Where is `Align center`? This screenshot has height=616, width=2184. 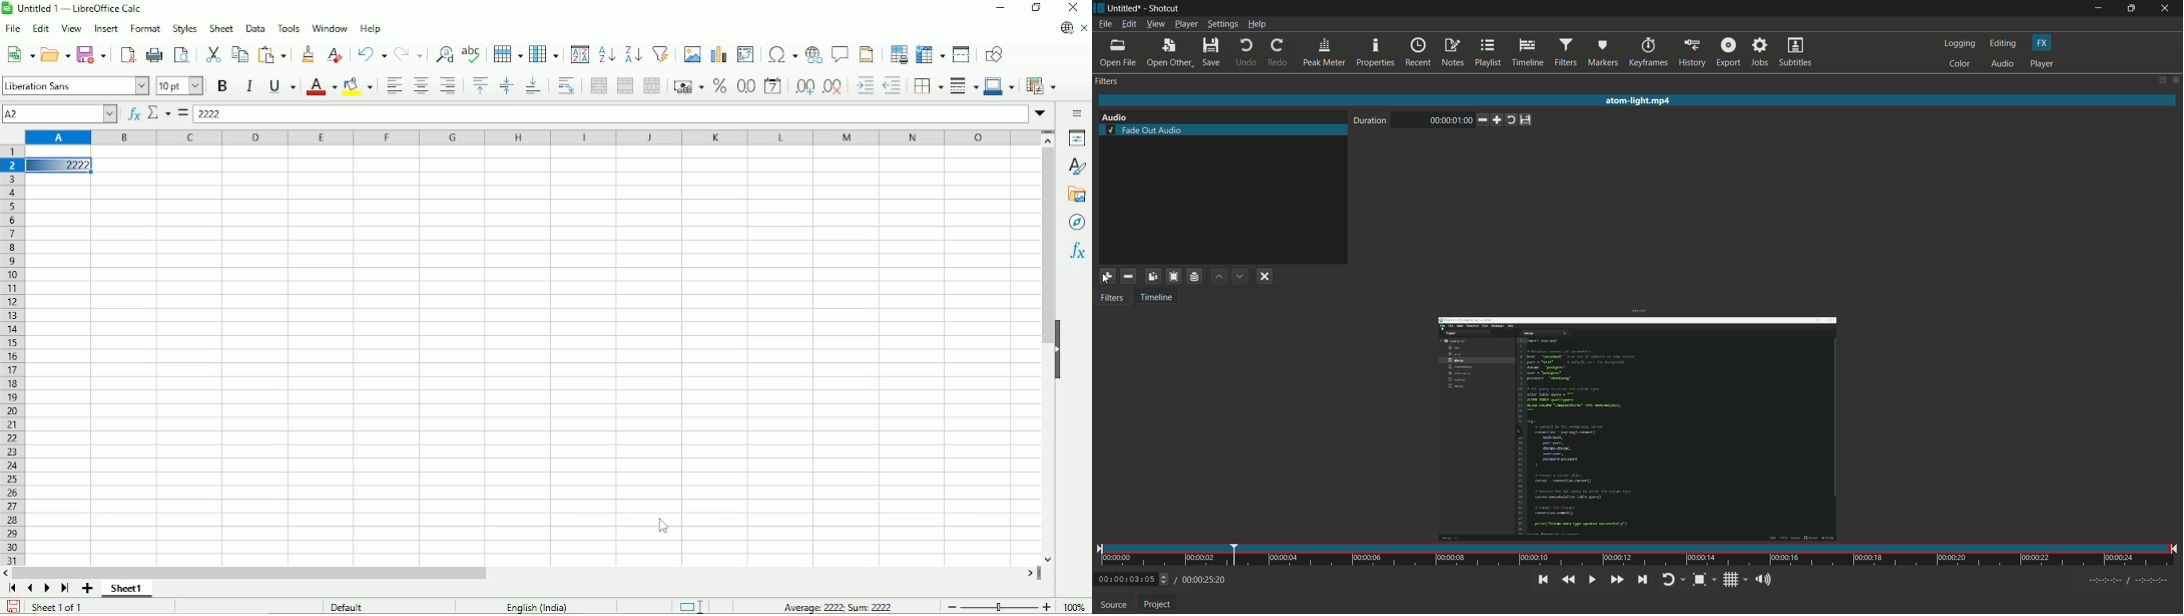
Align center is located at coordinates (421, 85).